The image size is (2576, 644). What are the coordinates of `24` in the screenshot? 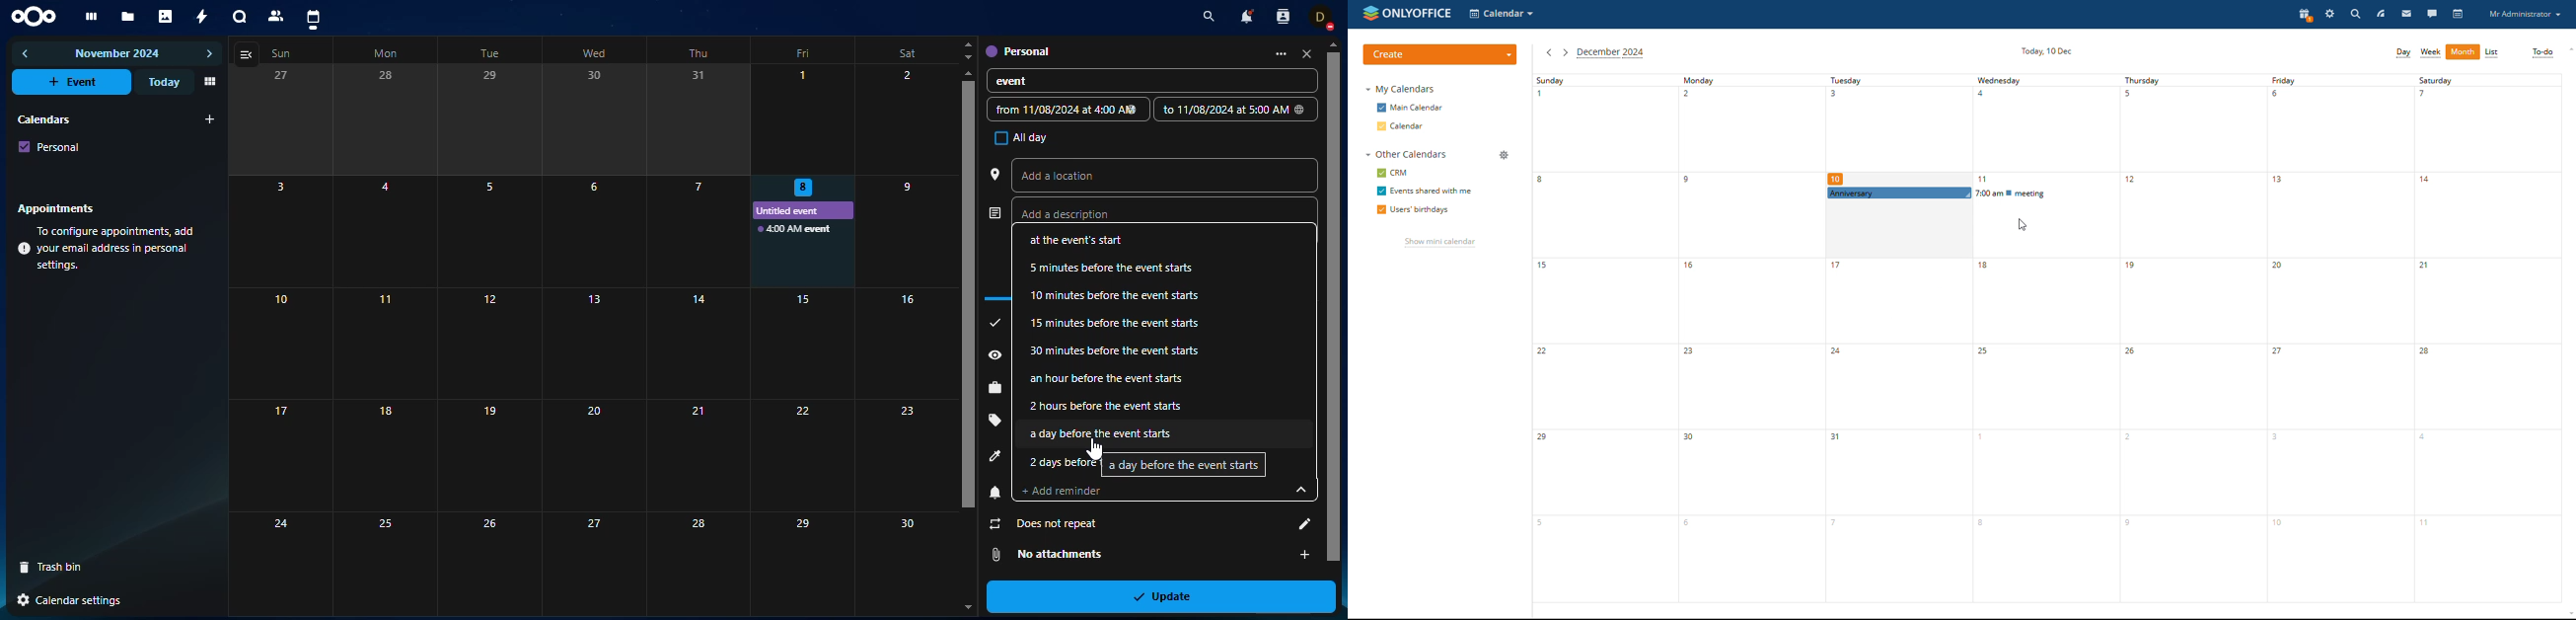 It's located at (279, 560).